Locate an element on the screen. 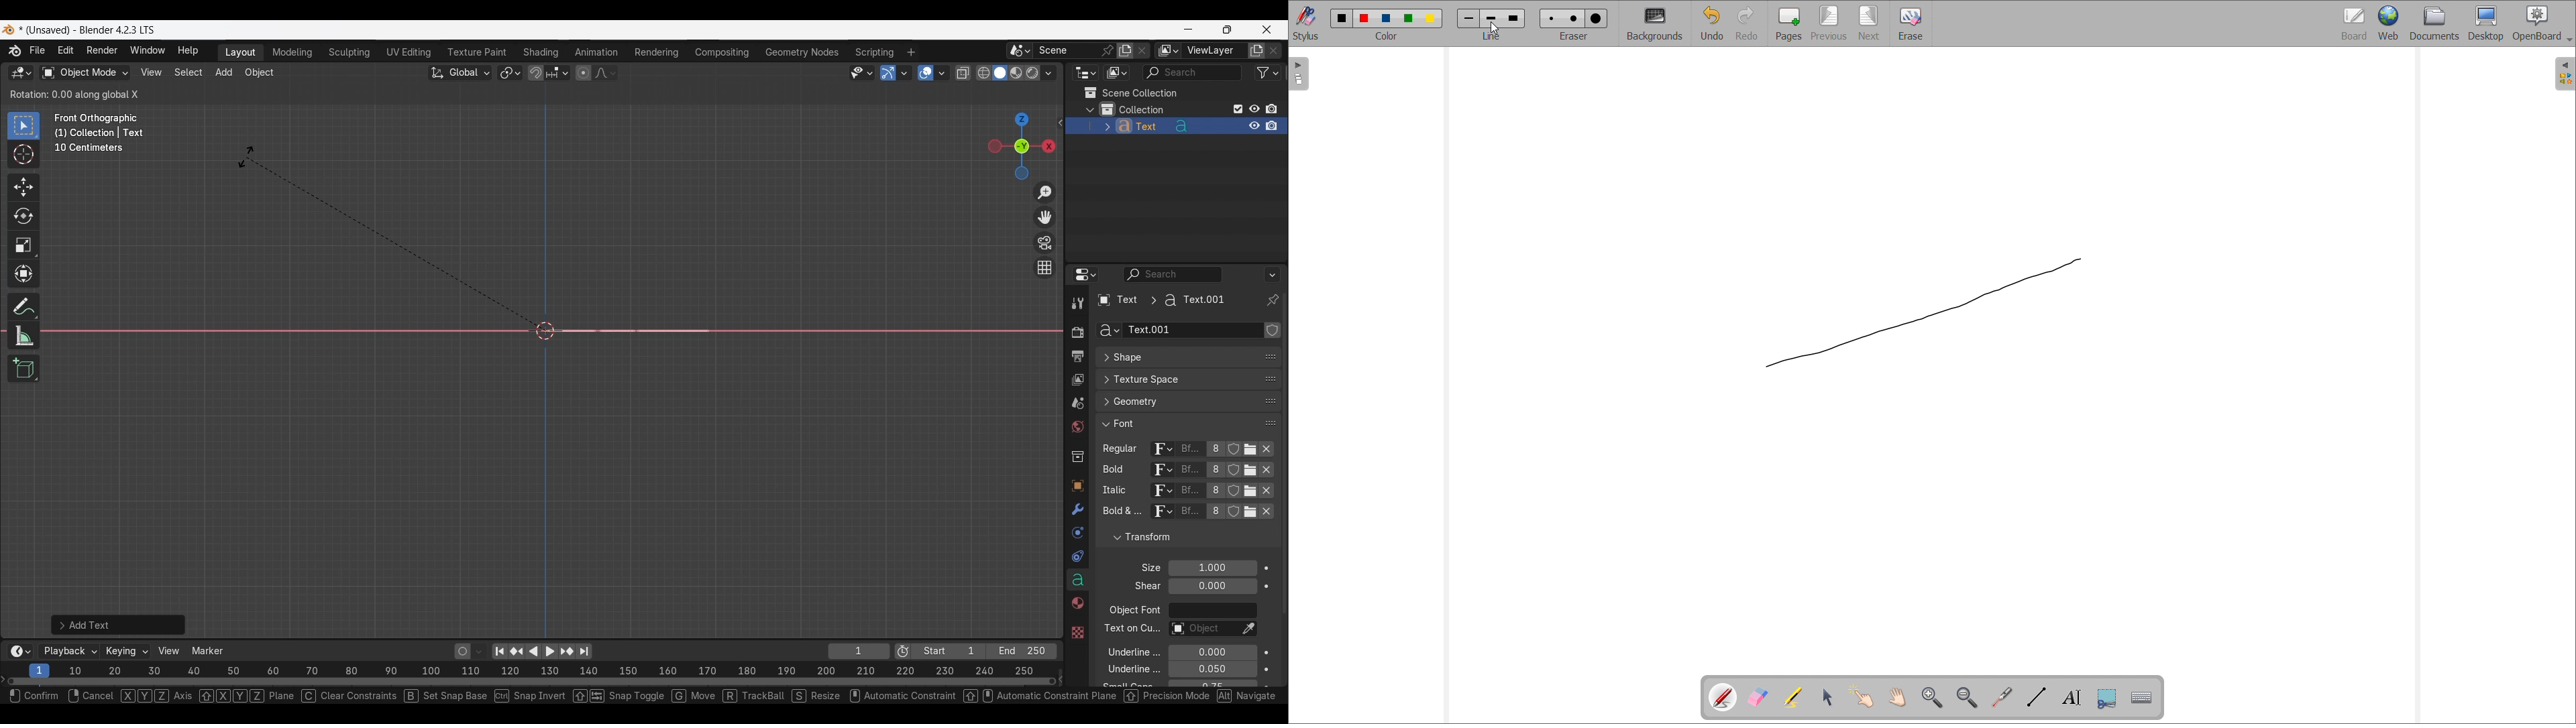 The height and width of the screenshot is (728, 2576). Eraser size is located at coordinates (1552, 18).